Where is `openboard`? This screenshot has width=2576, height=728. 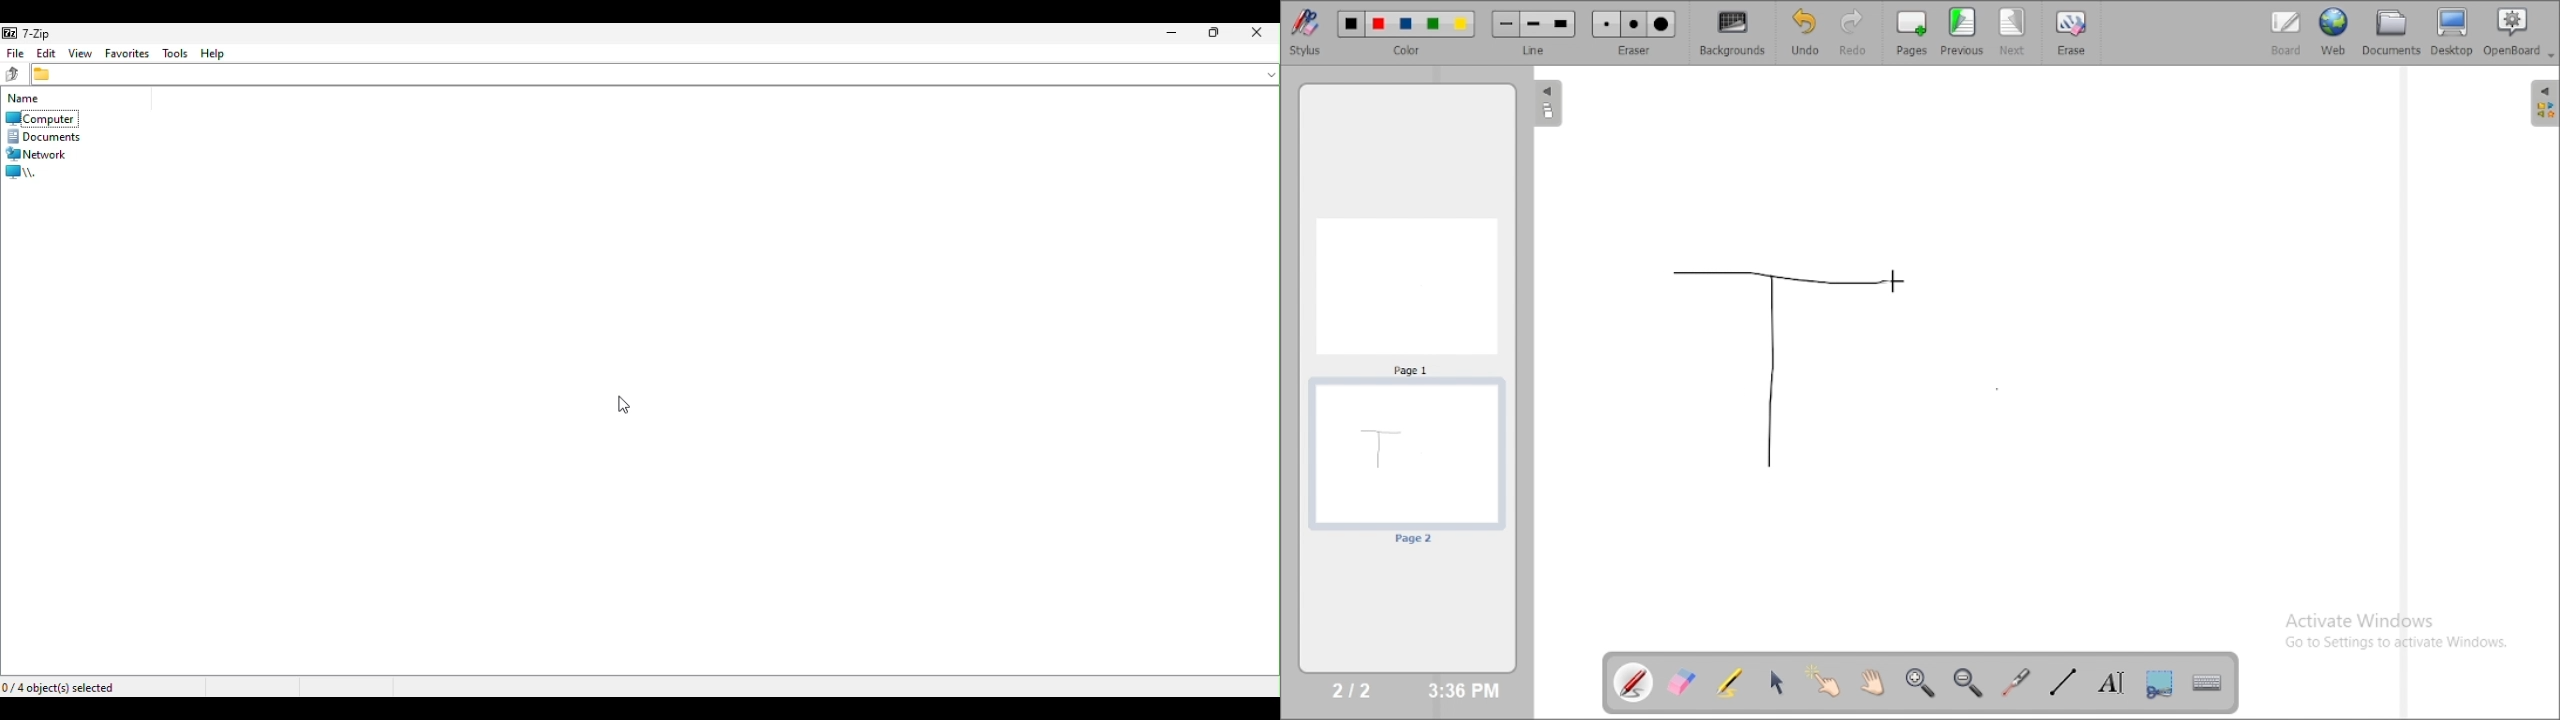 openboard is located at coordinates (2519, 33).